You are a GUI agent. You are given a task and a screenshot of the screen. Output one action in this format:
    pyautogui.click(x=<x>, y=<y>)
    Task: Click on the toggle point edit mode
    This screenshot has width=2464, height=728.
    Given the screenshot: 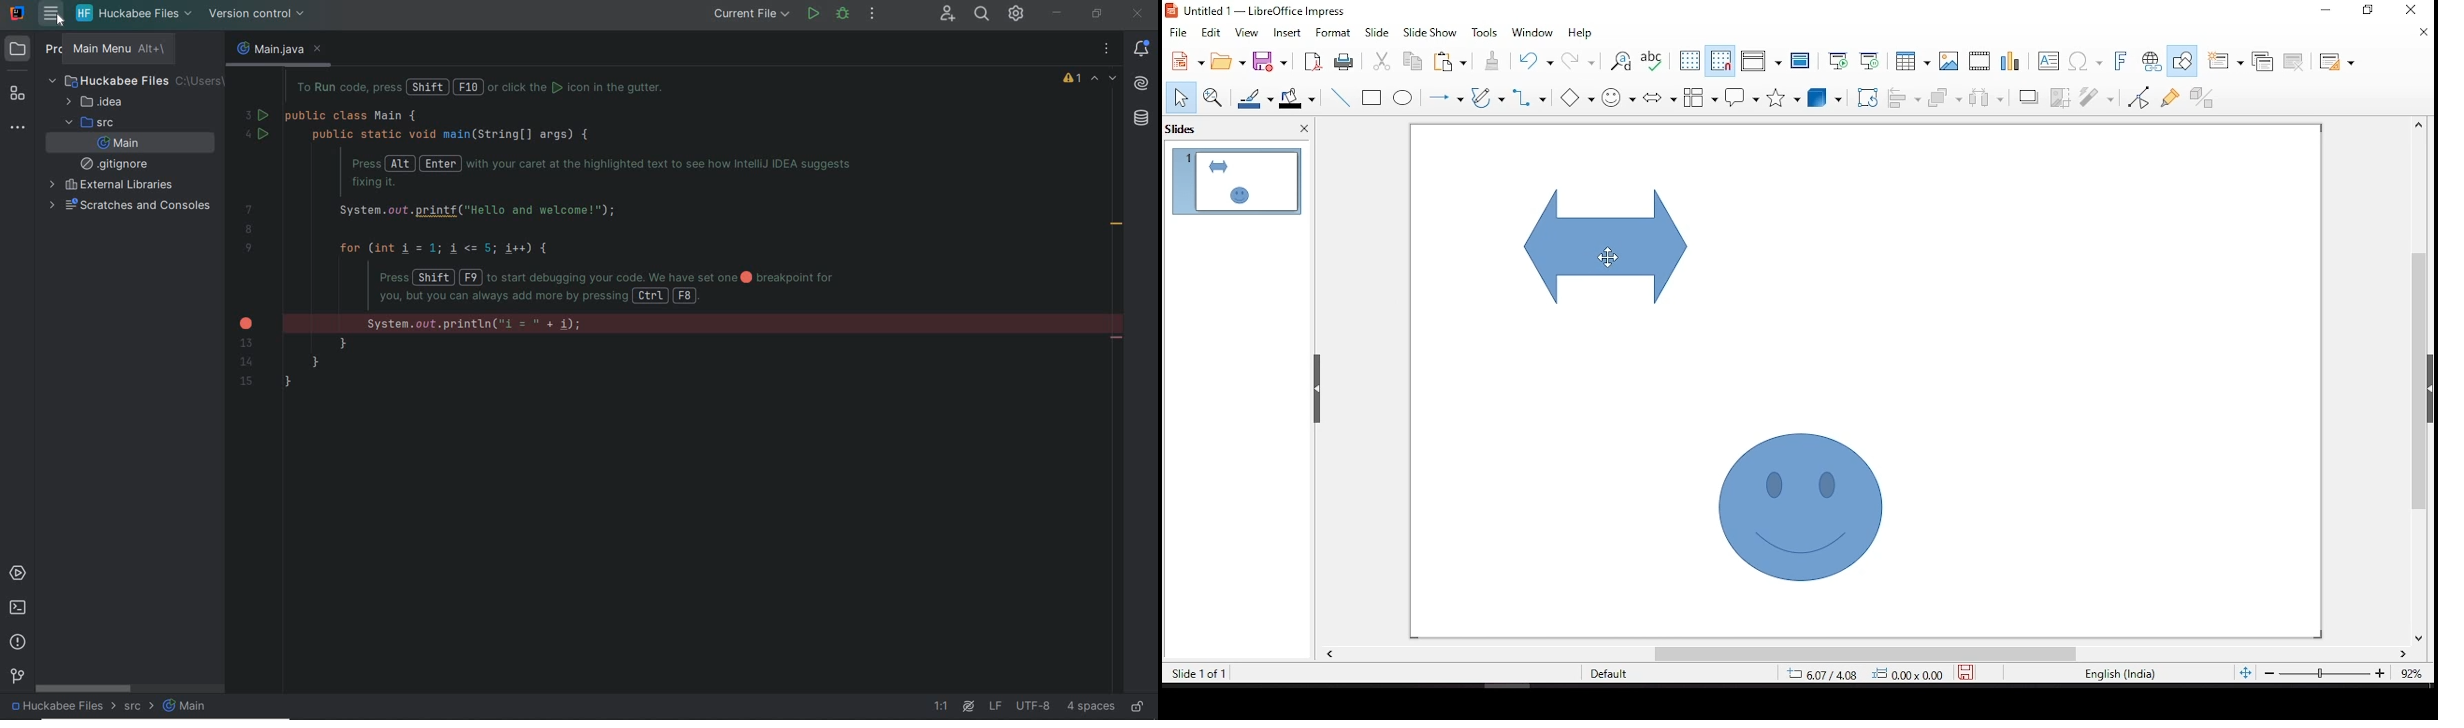 What is the action you would take?
    pyautogui.click(x=2138, y=99)
    